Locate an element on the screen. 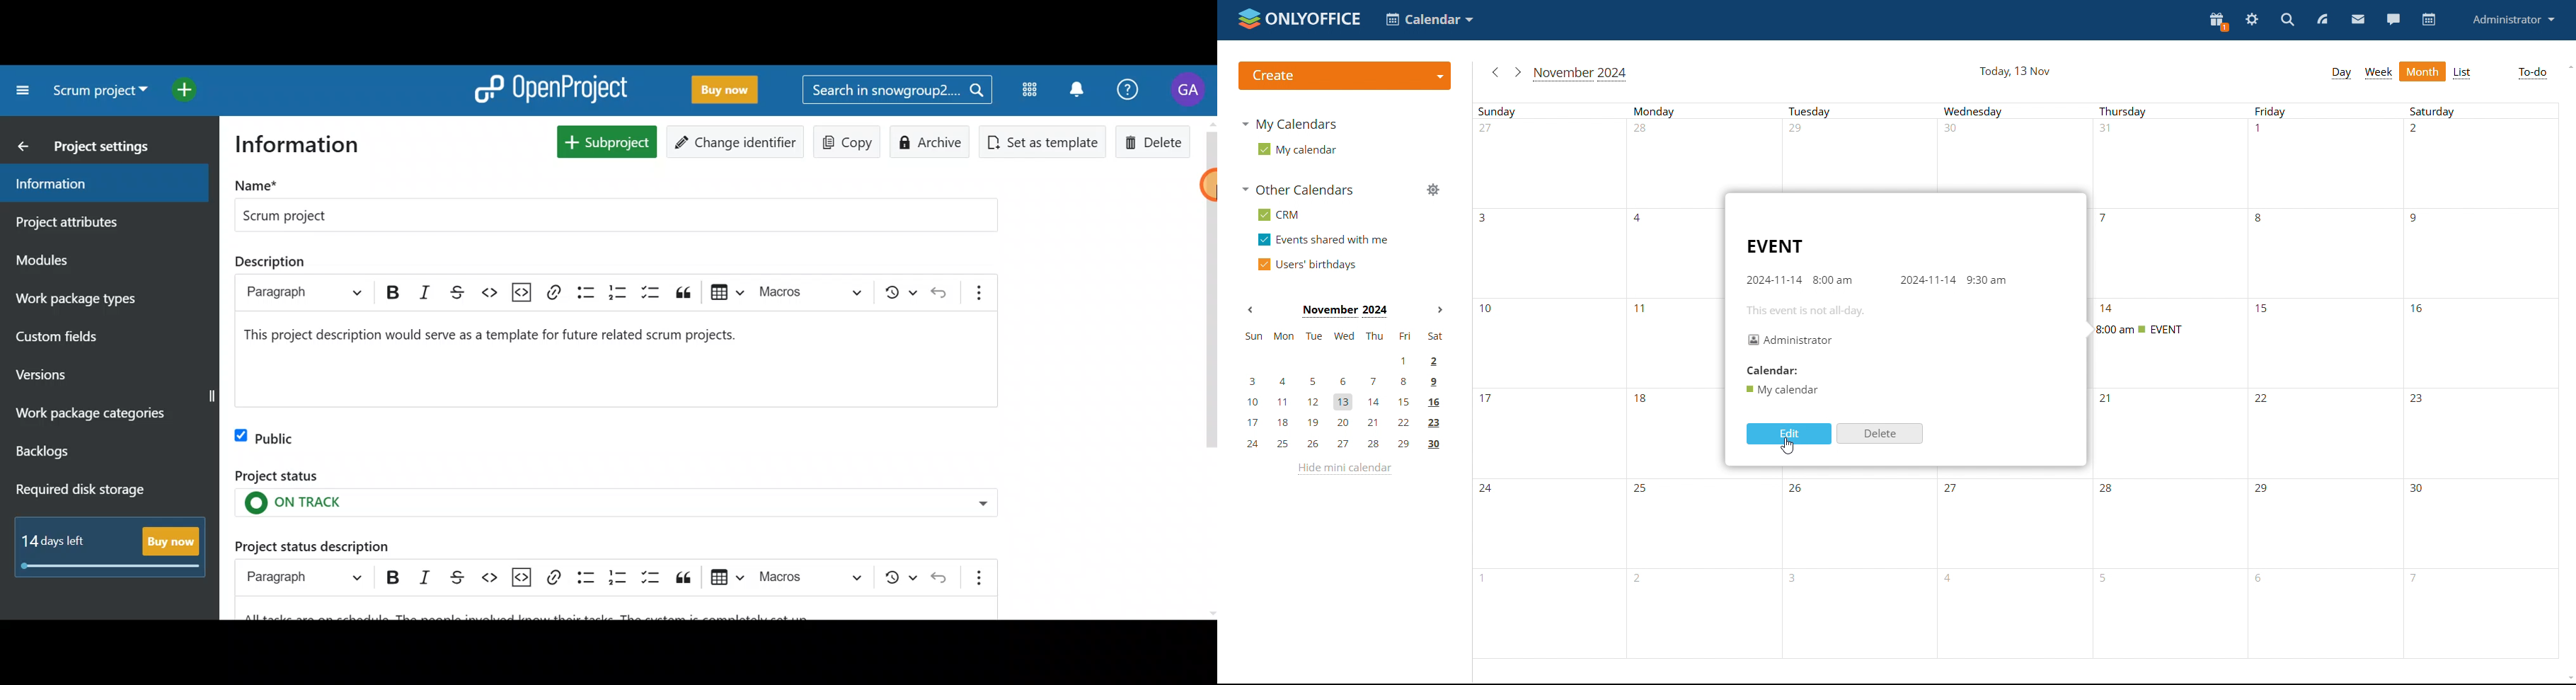 Image resolution: width=2576 pixels, height=700 pixels. Delete is located at coordinates (1162, 141).